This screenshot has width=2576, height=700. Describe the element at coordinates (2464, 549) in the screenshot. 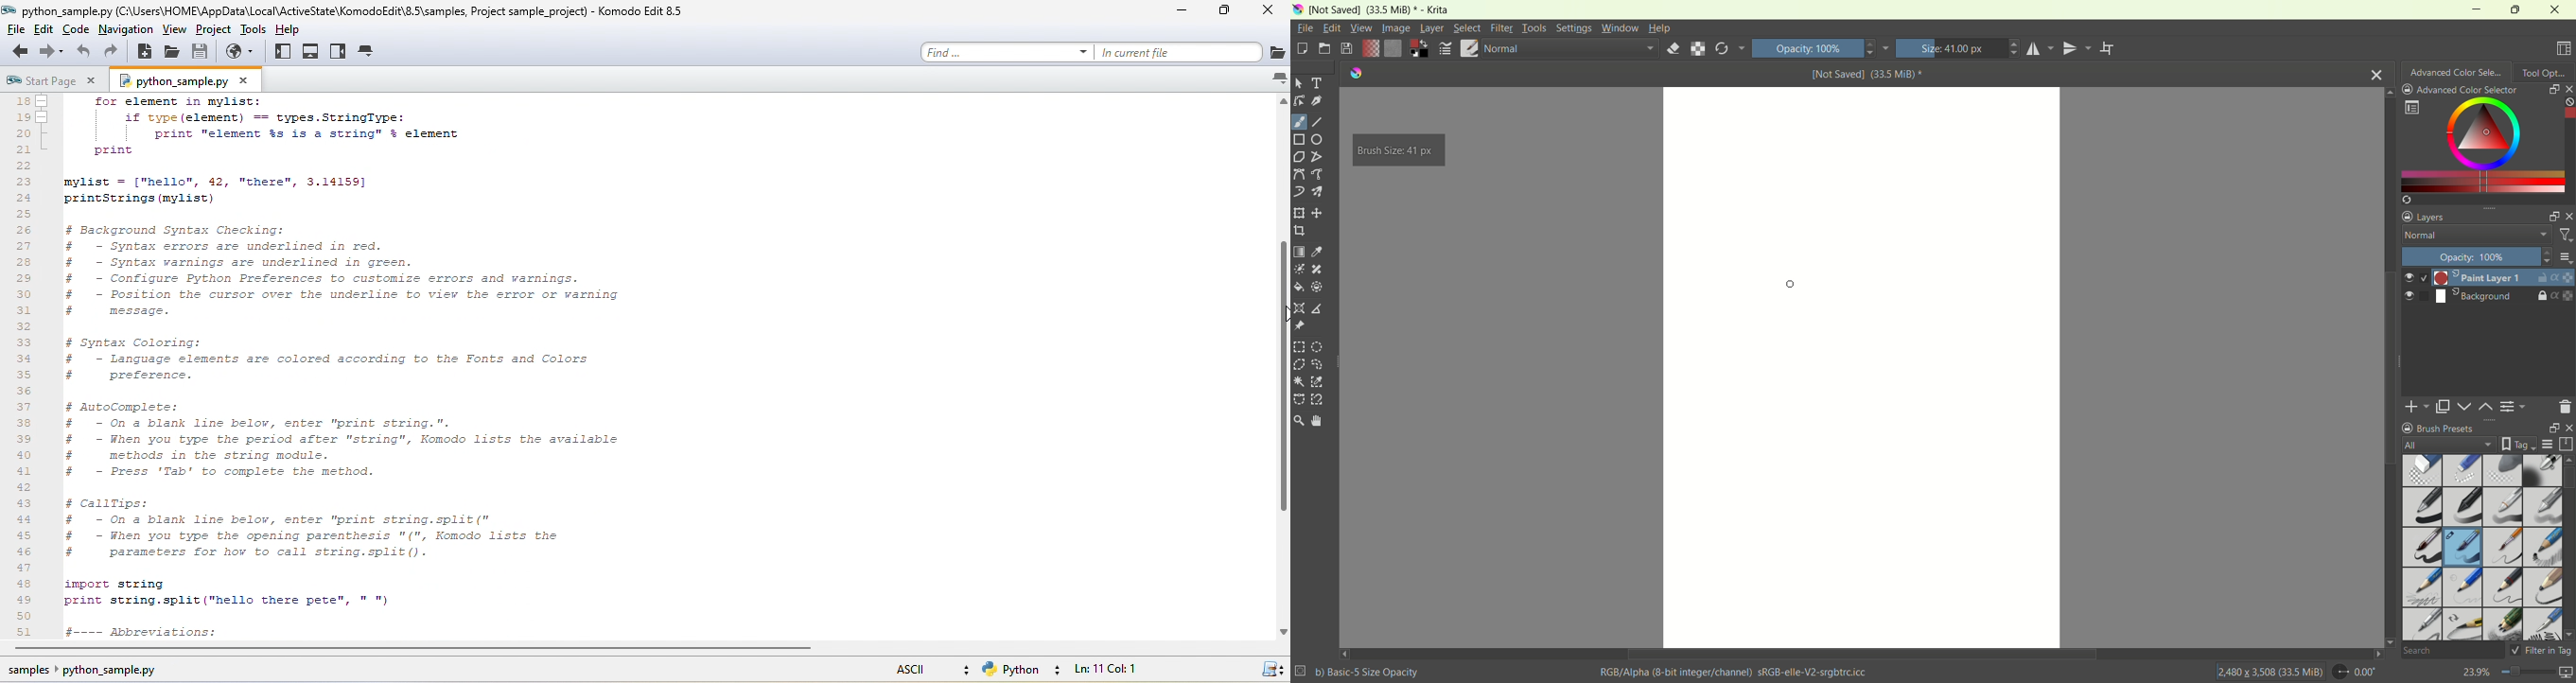

I see `basic 5 opacity` at that location.